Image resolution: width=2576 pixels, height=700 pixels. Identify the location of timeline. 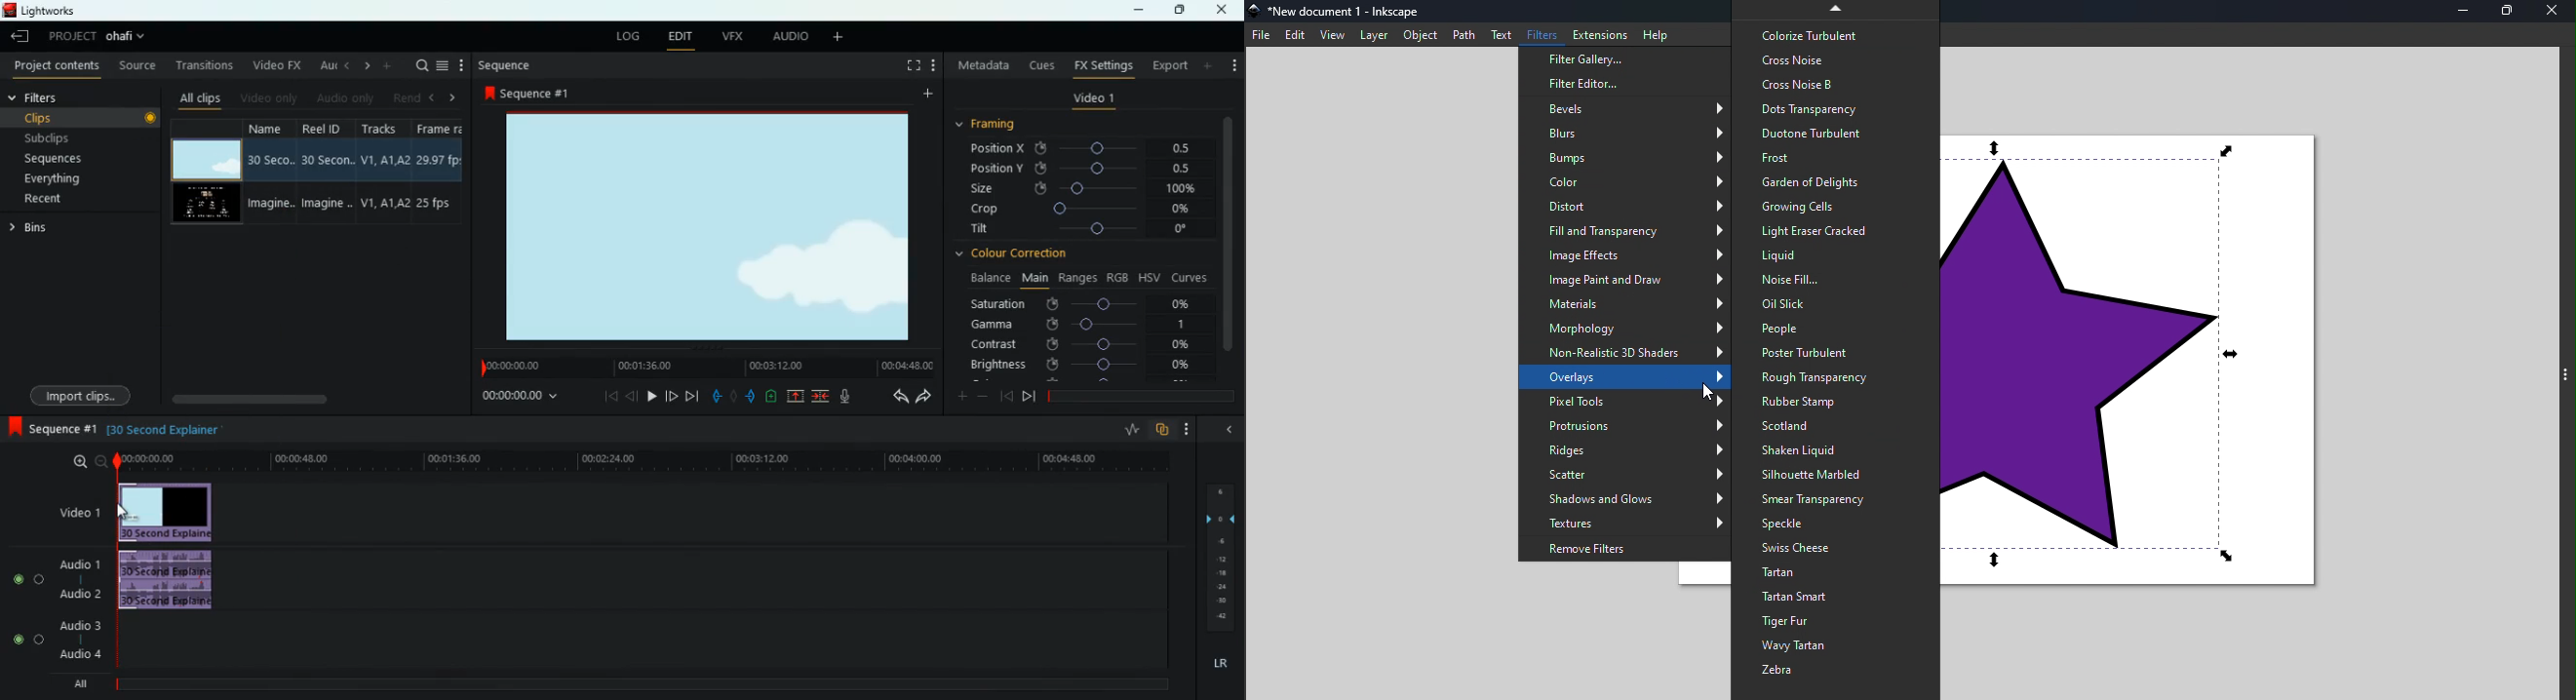
(637, 461).